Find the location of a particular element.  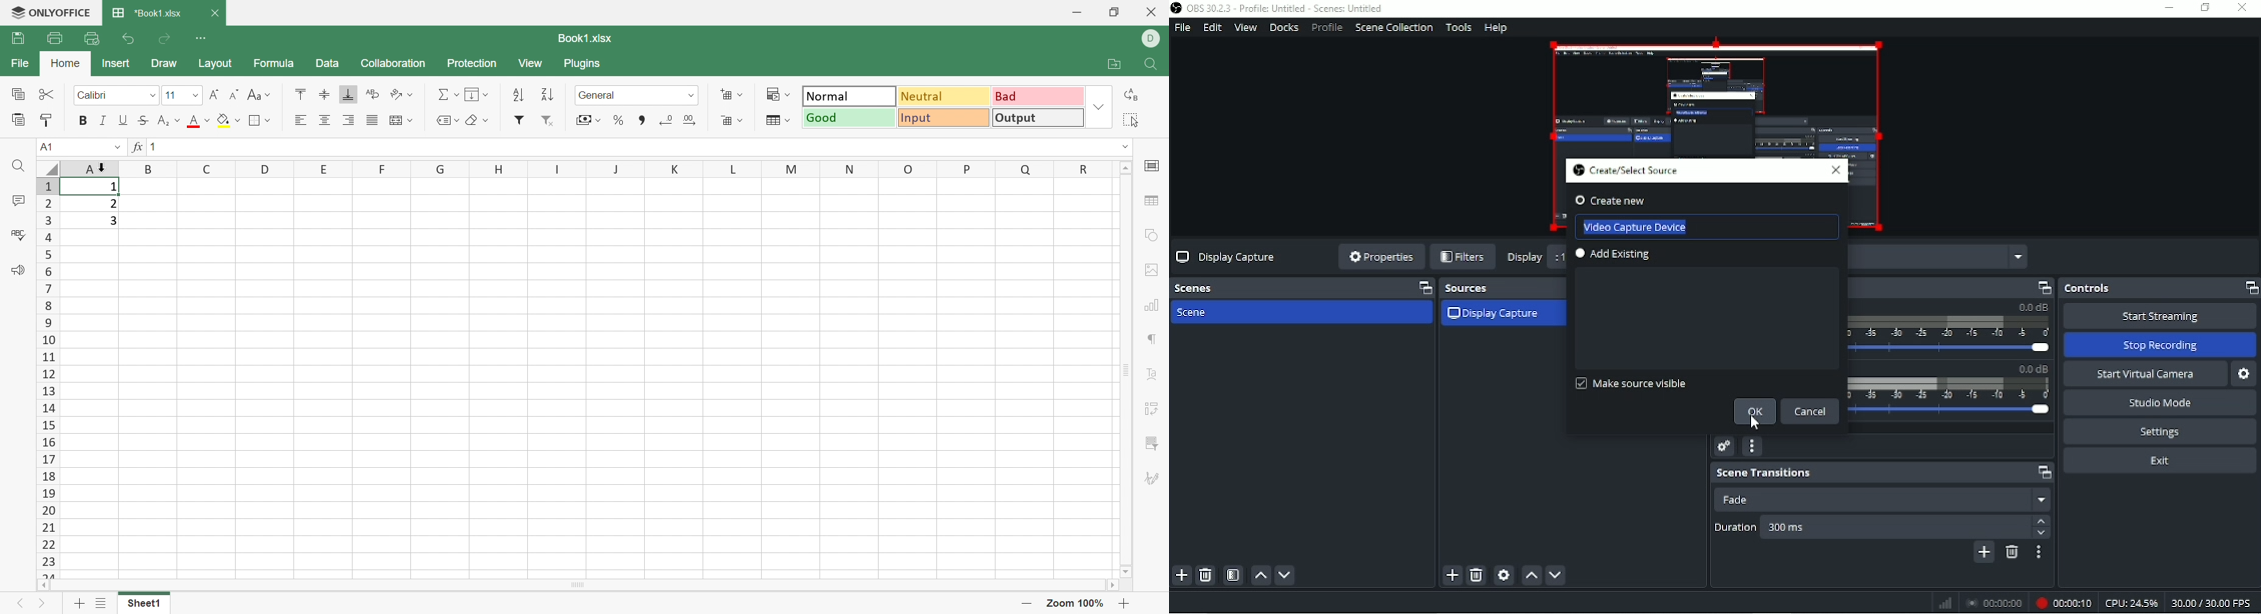

Italic is located at coordinates (102, 121).